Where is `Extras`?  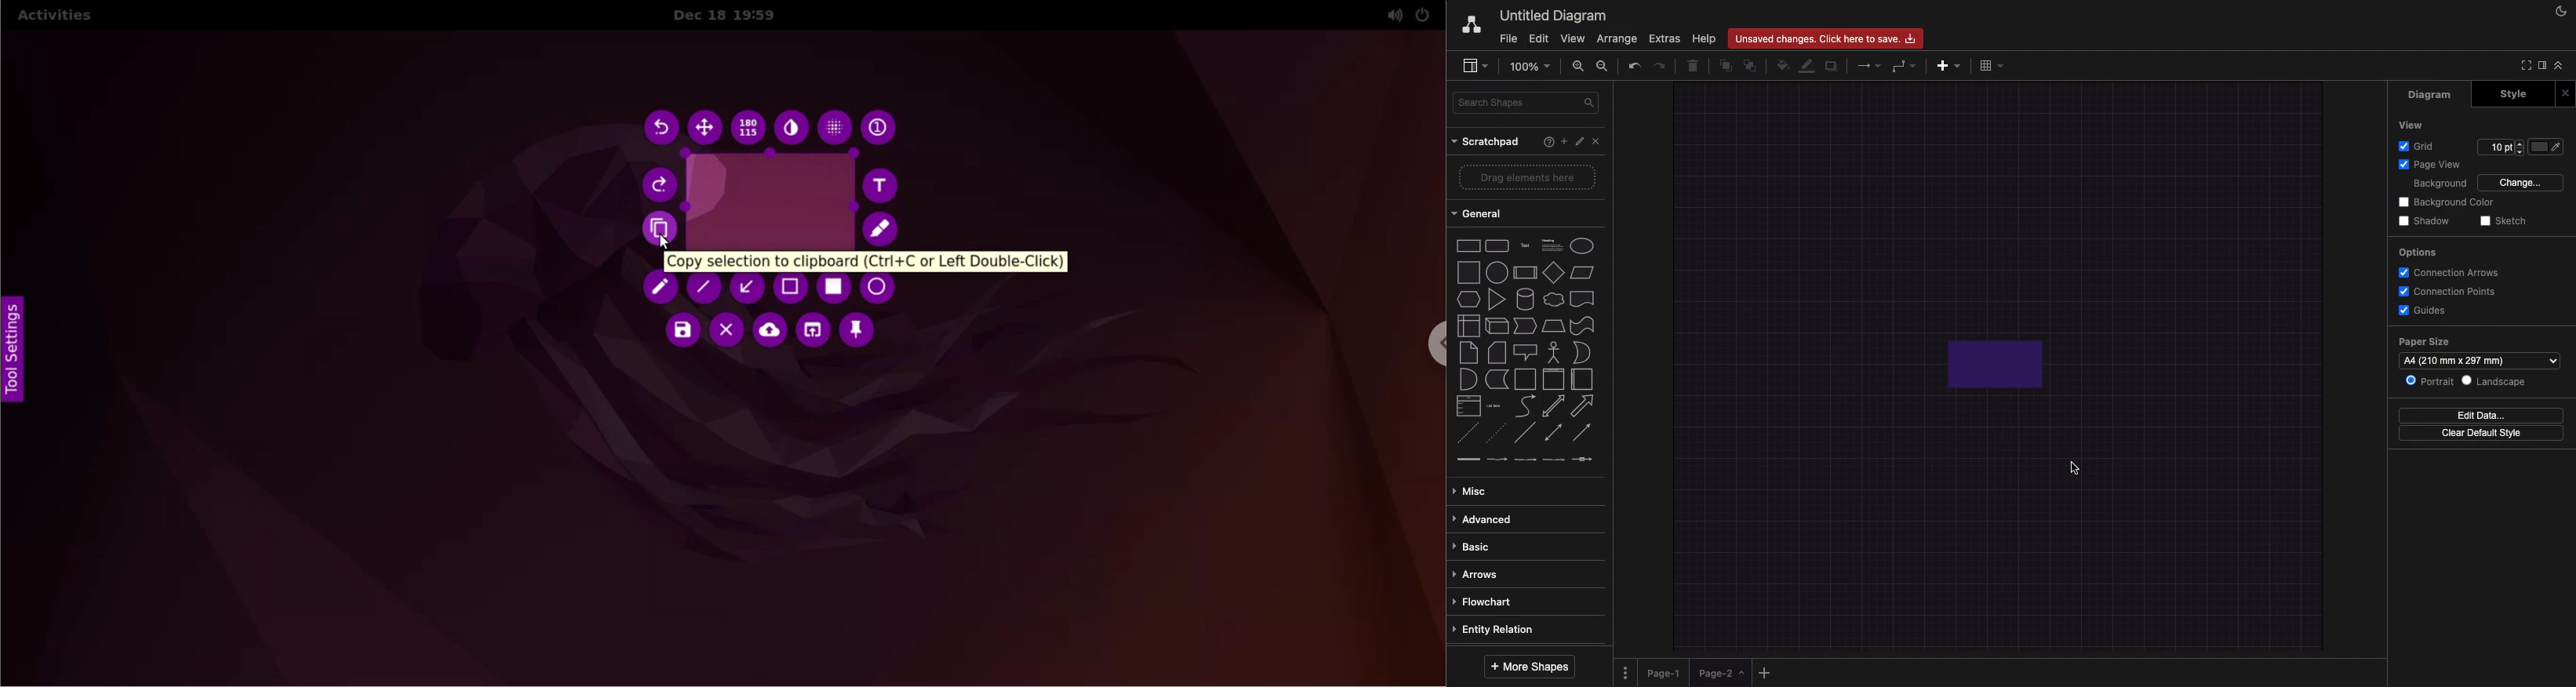 Extras is located at coordinates (1665, 39).